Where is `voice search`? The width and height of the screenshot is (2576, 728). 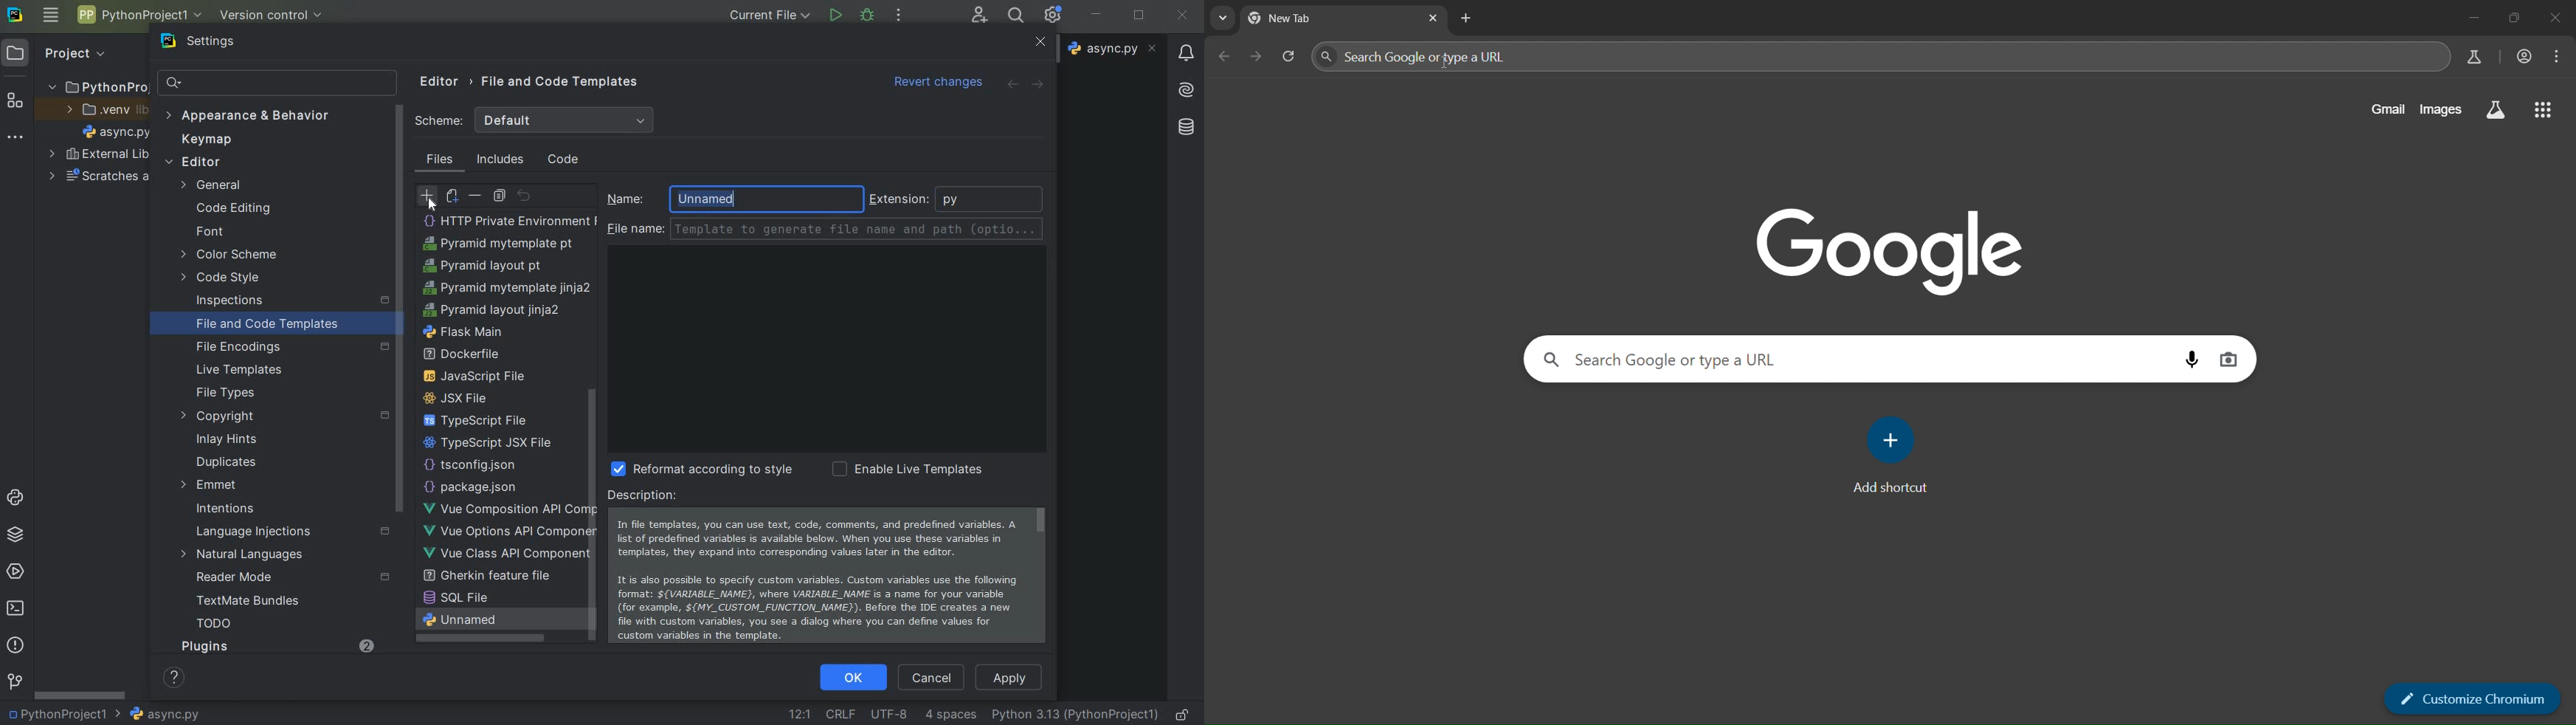
voice search is located at coordinates (2192, 357).